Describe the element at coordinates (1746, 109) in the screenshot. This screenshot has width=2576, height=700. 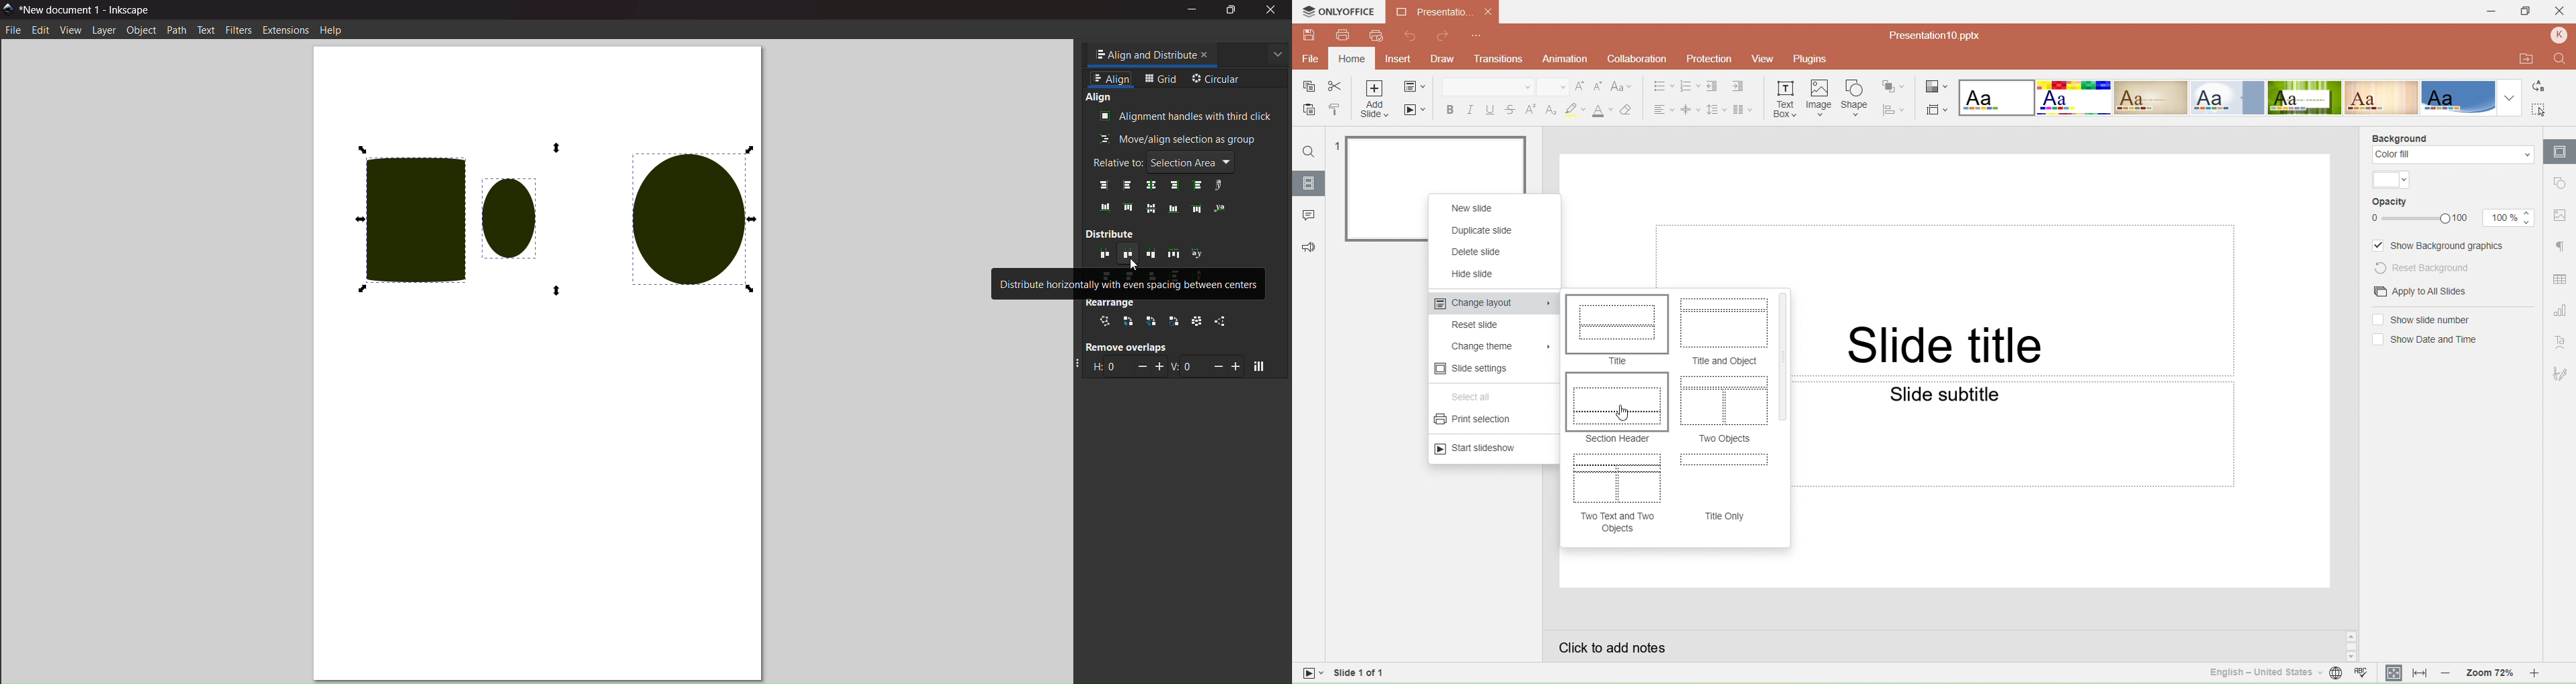
I see `Insert columns` at that location.